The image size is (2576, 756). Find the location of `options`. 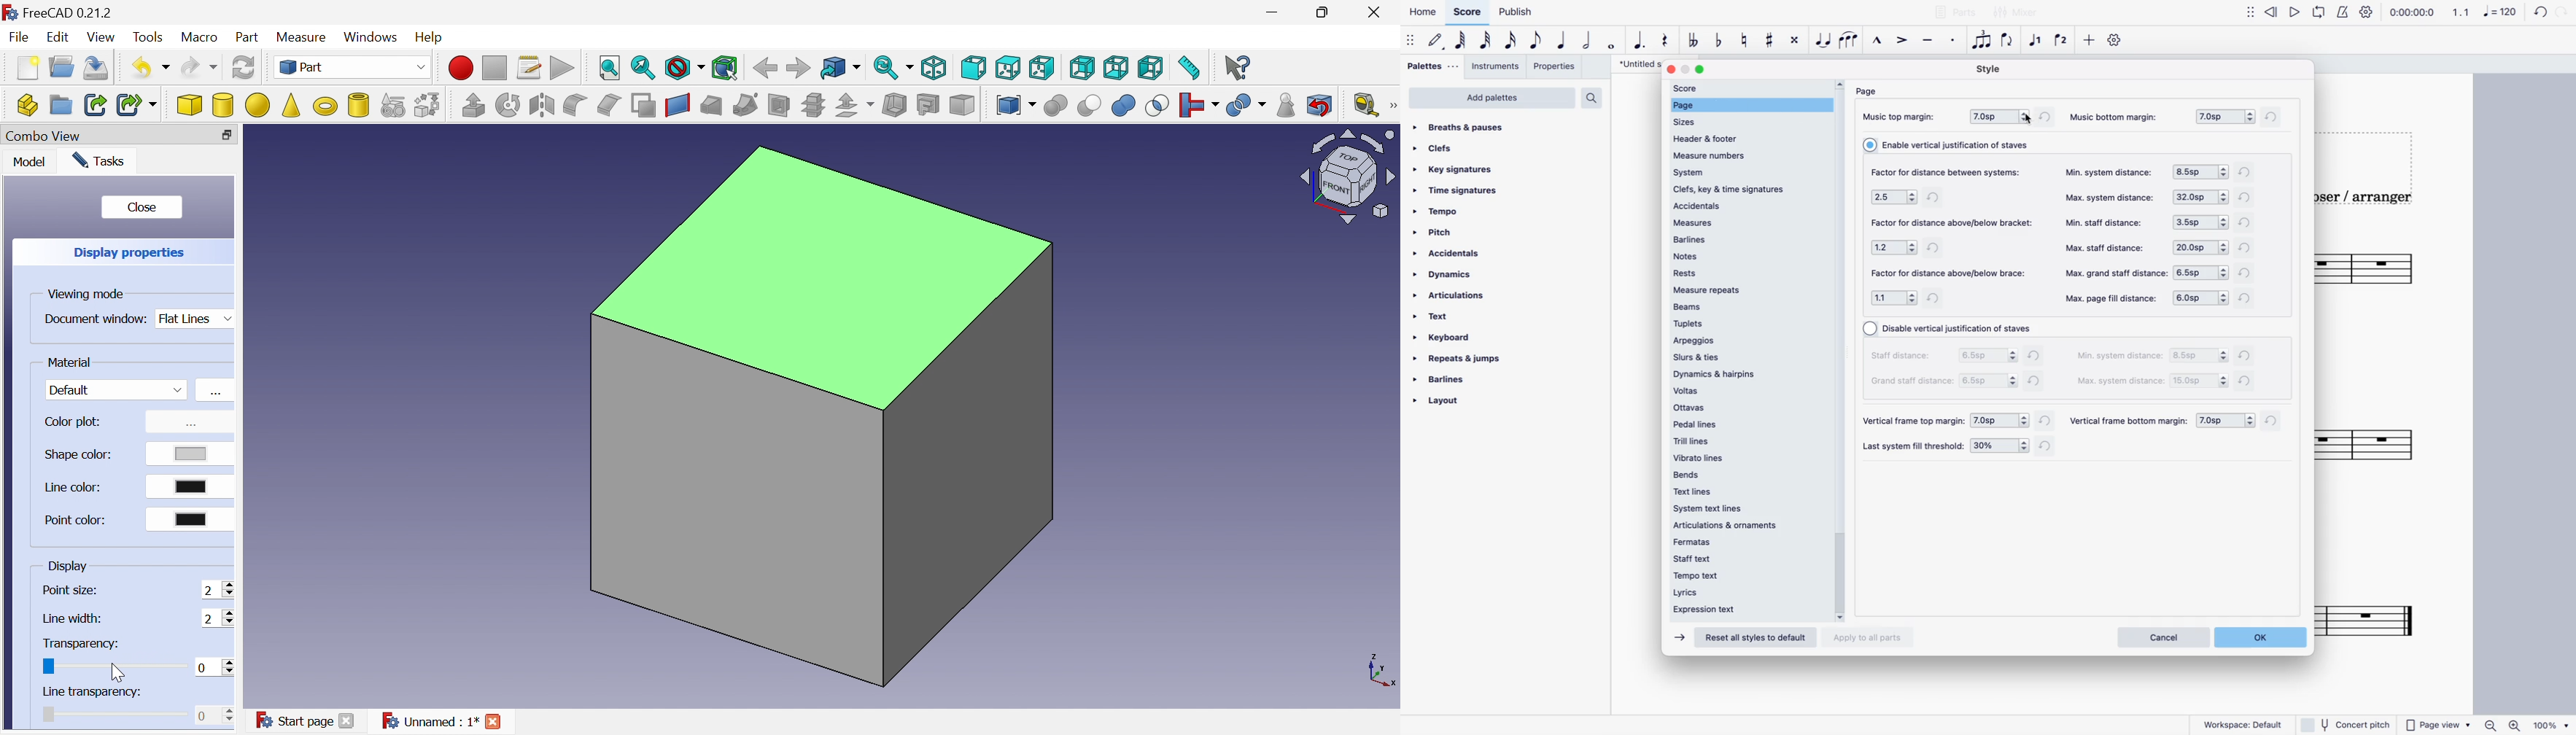

options is located at coordinates (2200, 199).